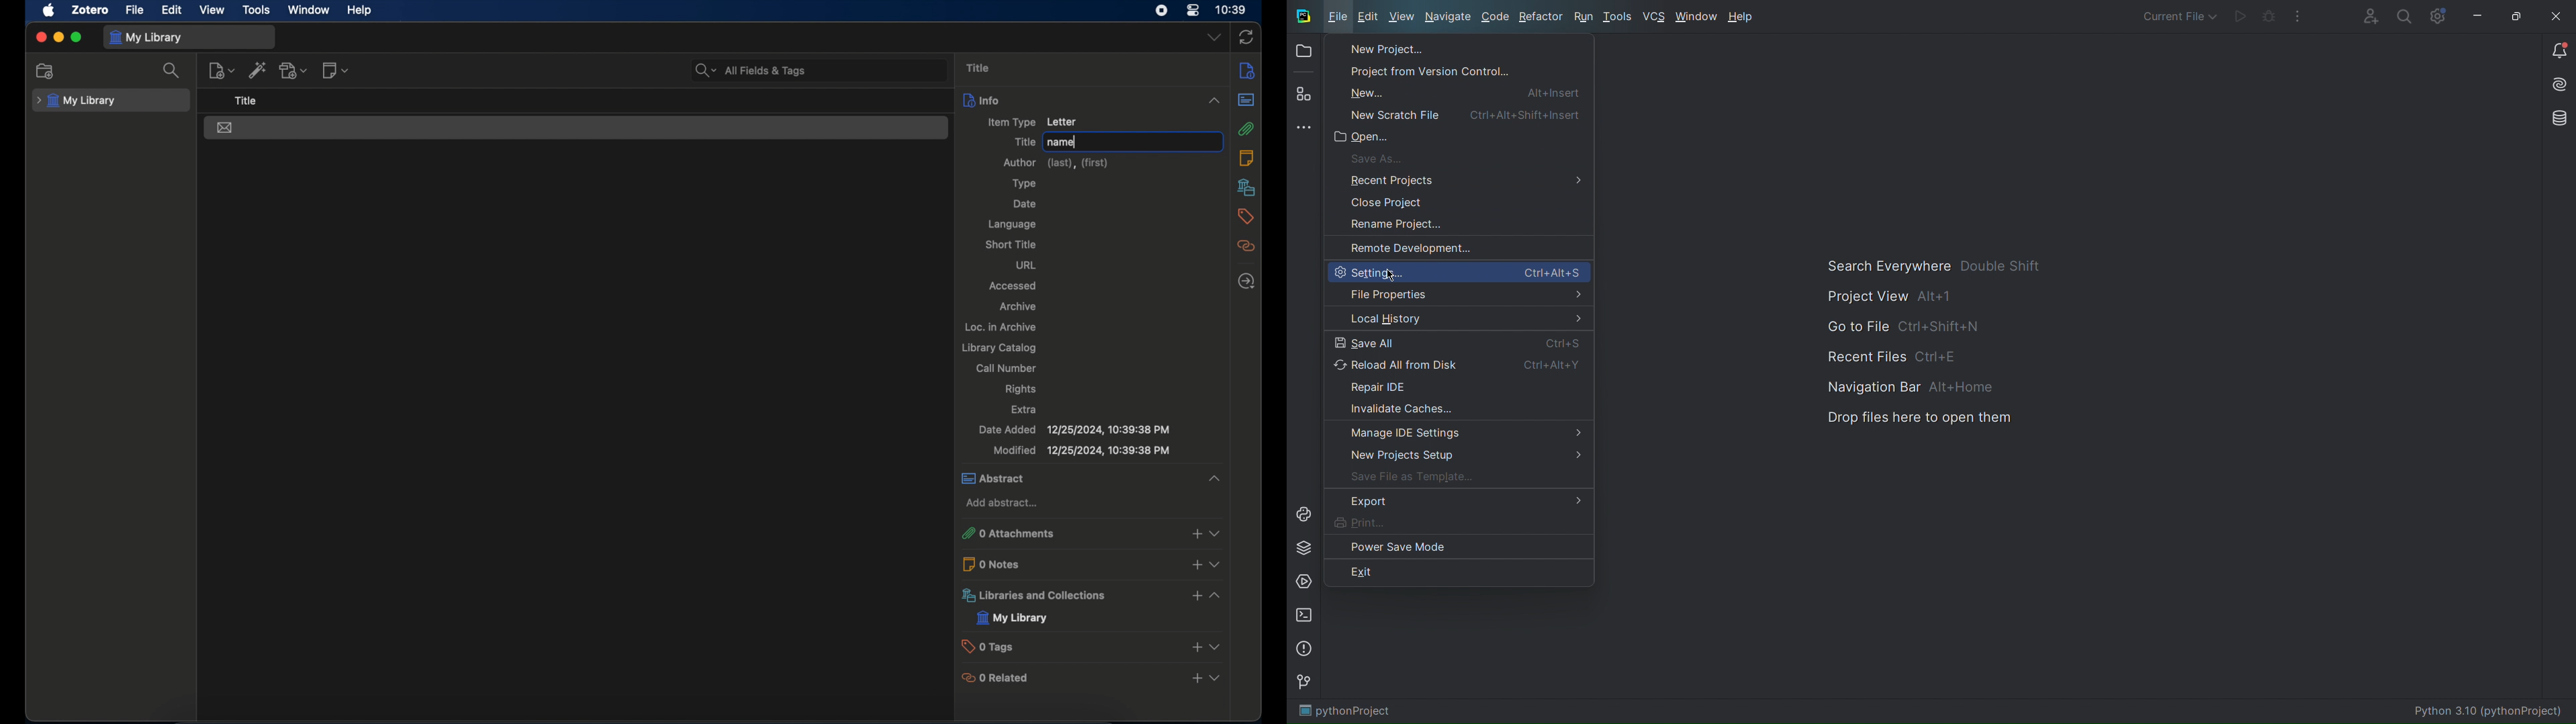 Image resolution: width=2576 pixels, height=728 pixels. What do you see at coordinates (997, 563) in the screenshot?
I see `0 notes` at bounding box center [997, 563].